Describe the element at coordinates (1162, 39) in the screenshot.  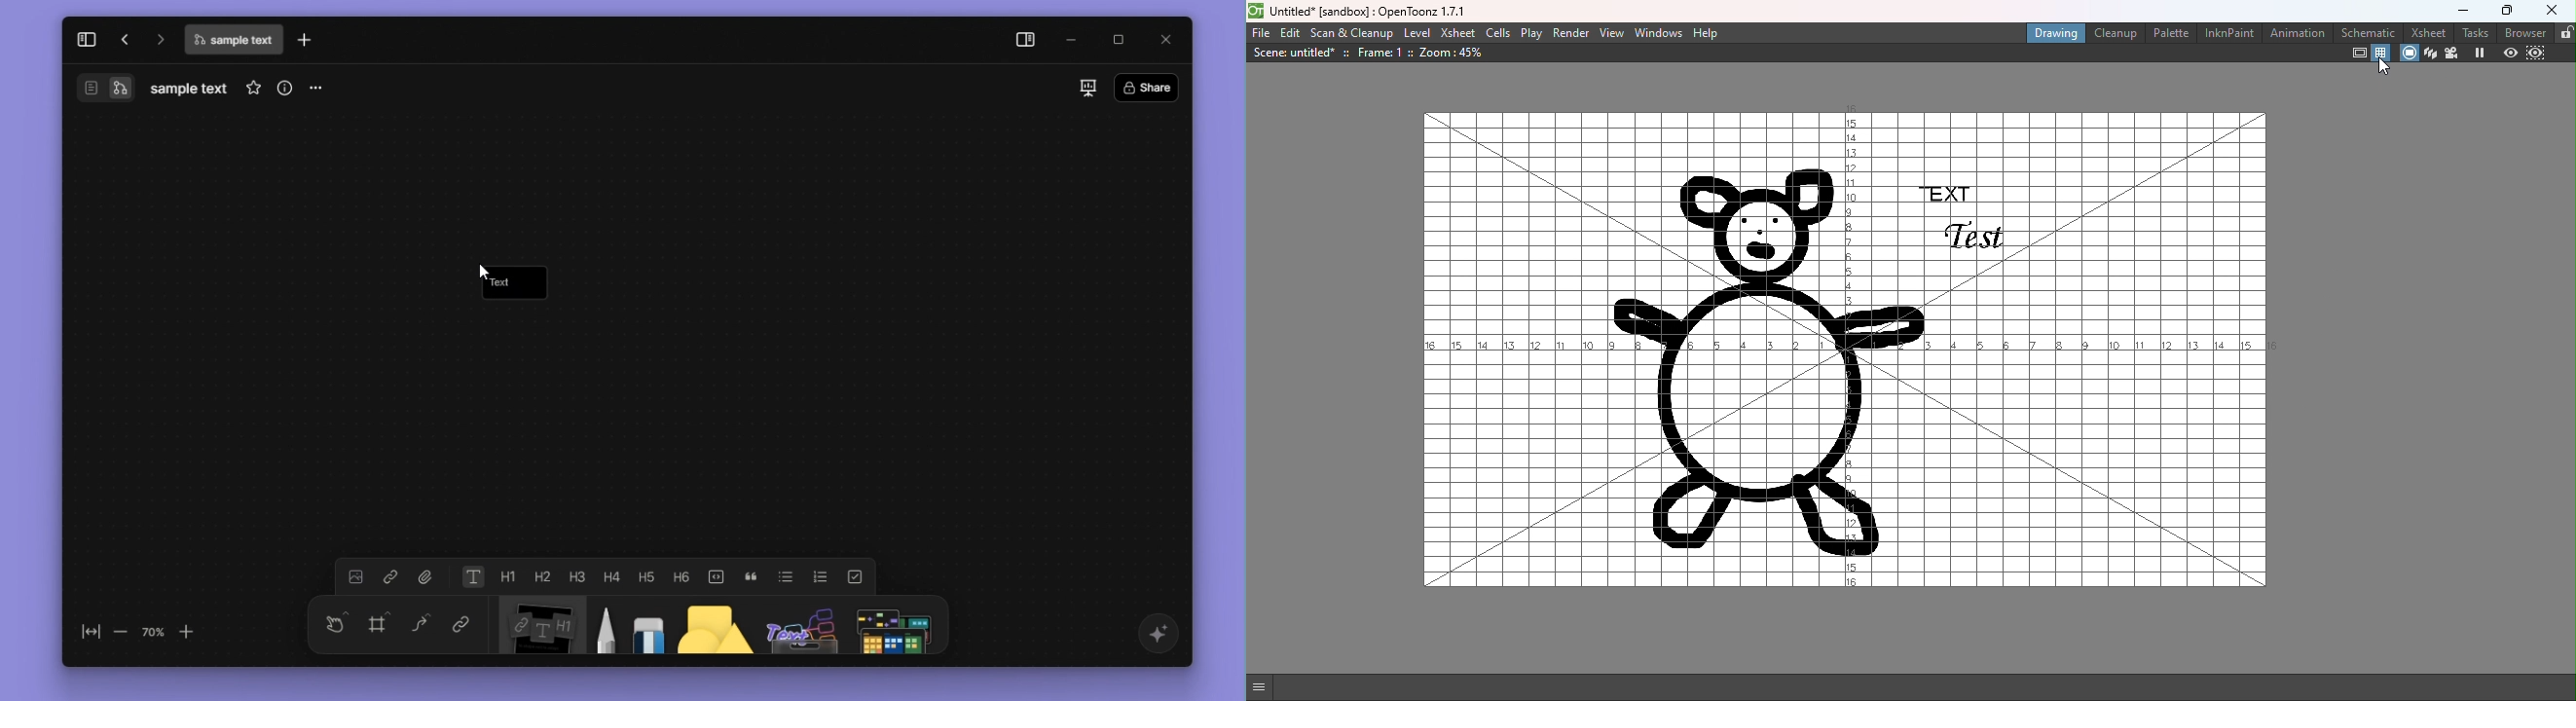
I see `close` at that location.